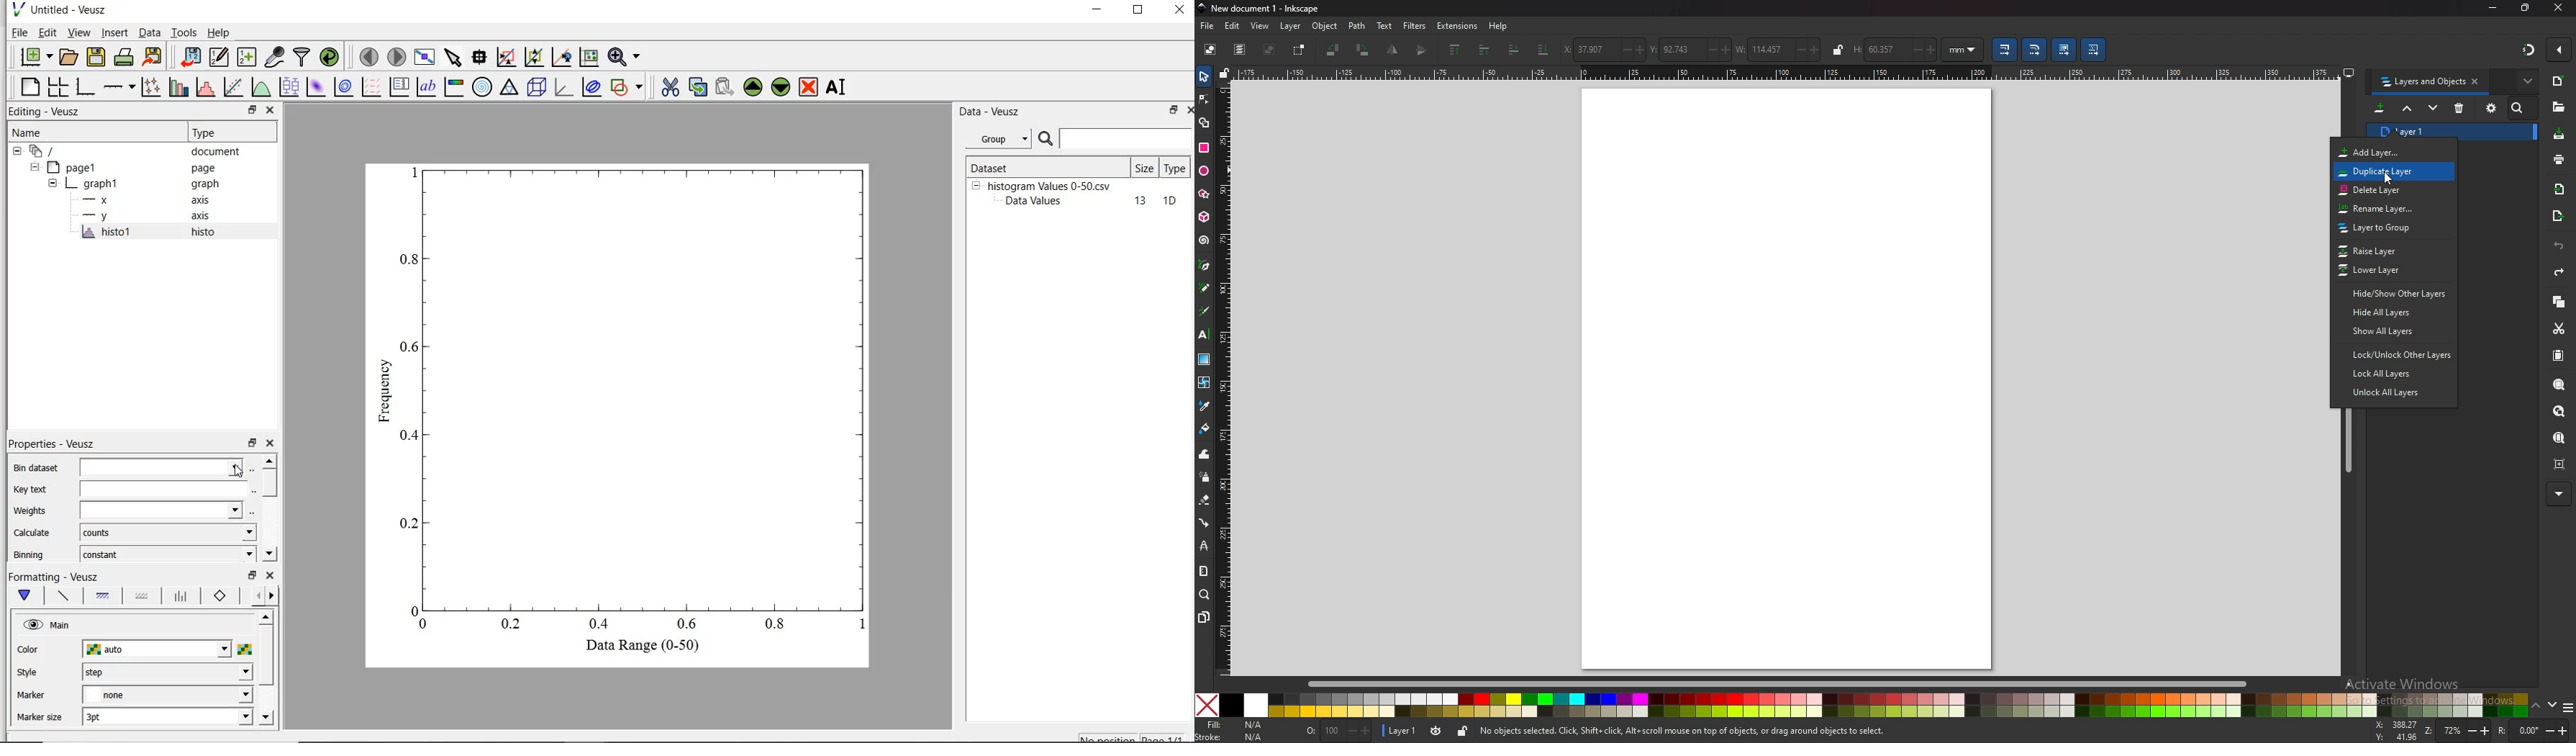  What do you see at coordinates (1176, 167) in the screenshot?
I see `type` at bounding box center [1176, 167].